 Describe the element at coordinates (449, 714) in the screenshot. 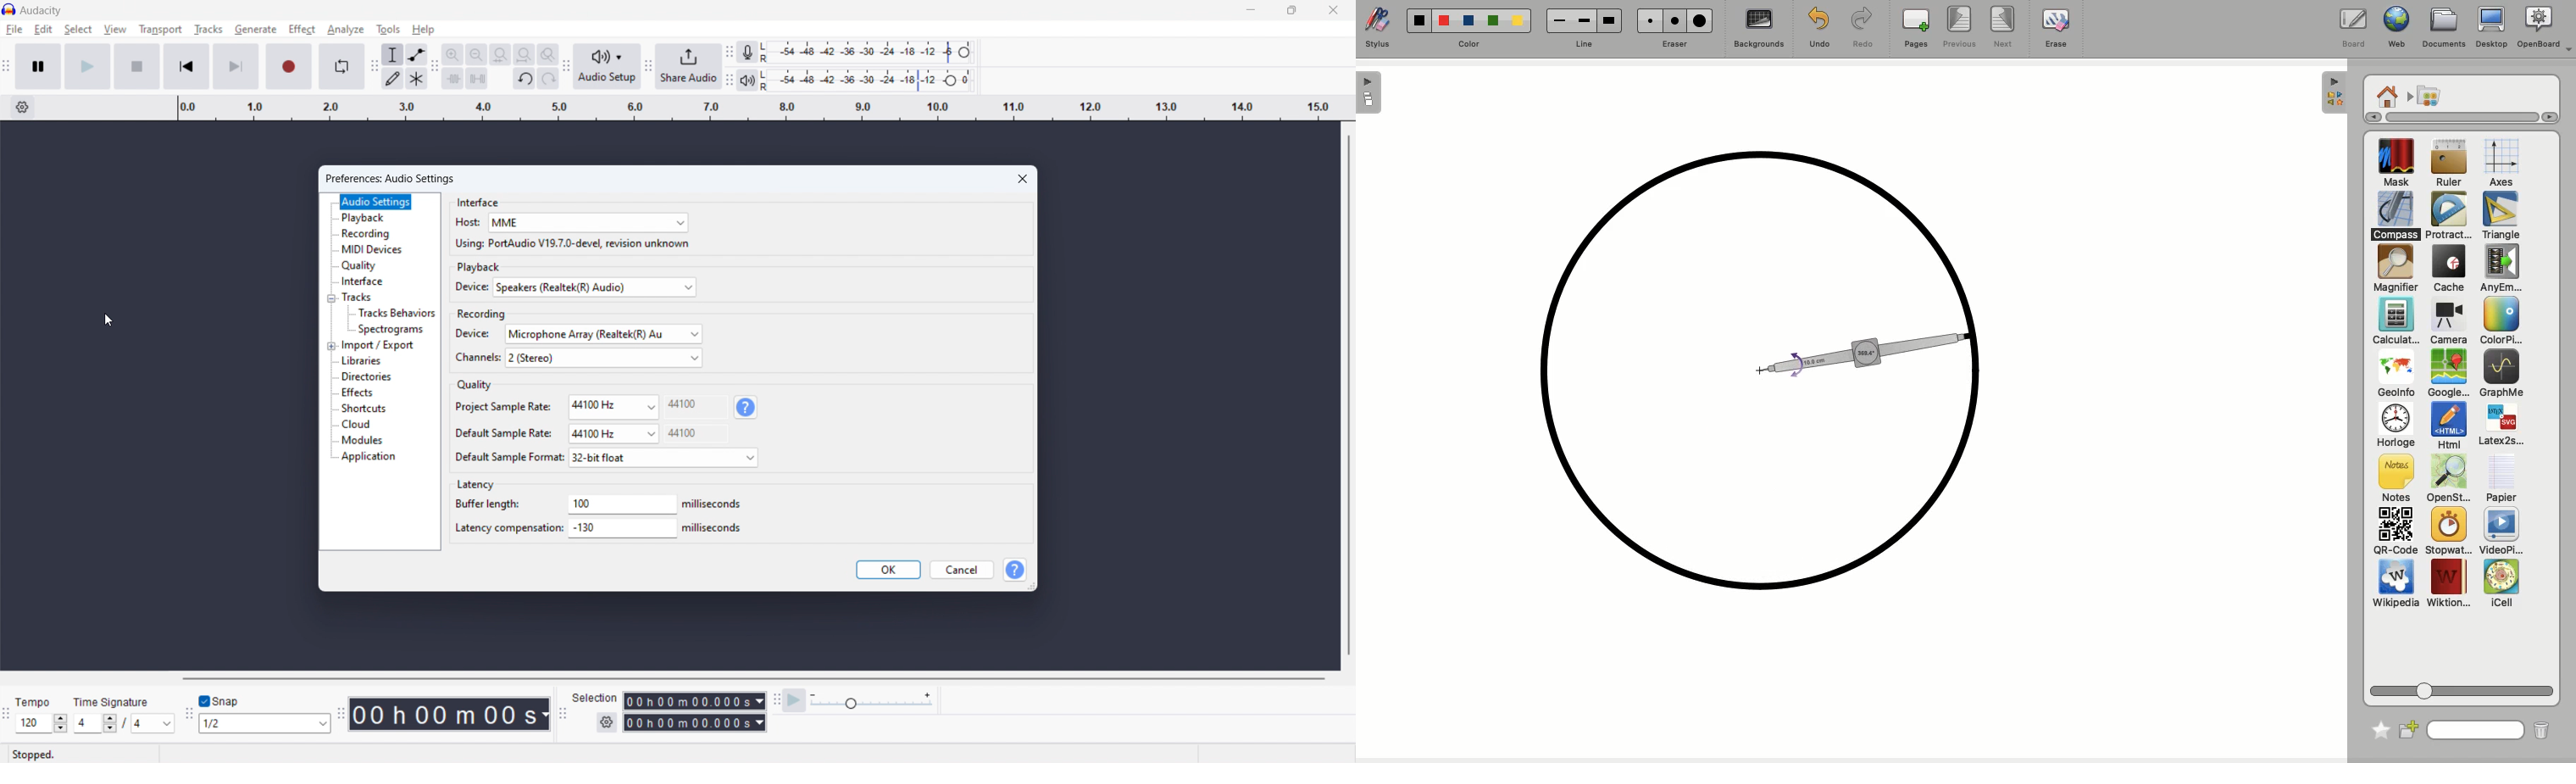

I see `timestamp` at that location.